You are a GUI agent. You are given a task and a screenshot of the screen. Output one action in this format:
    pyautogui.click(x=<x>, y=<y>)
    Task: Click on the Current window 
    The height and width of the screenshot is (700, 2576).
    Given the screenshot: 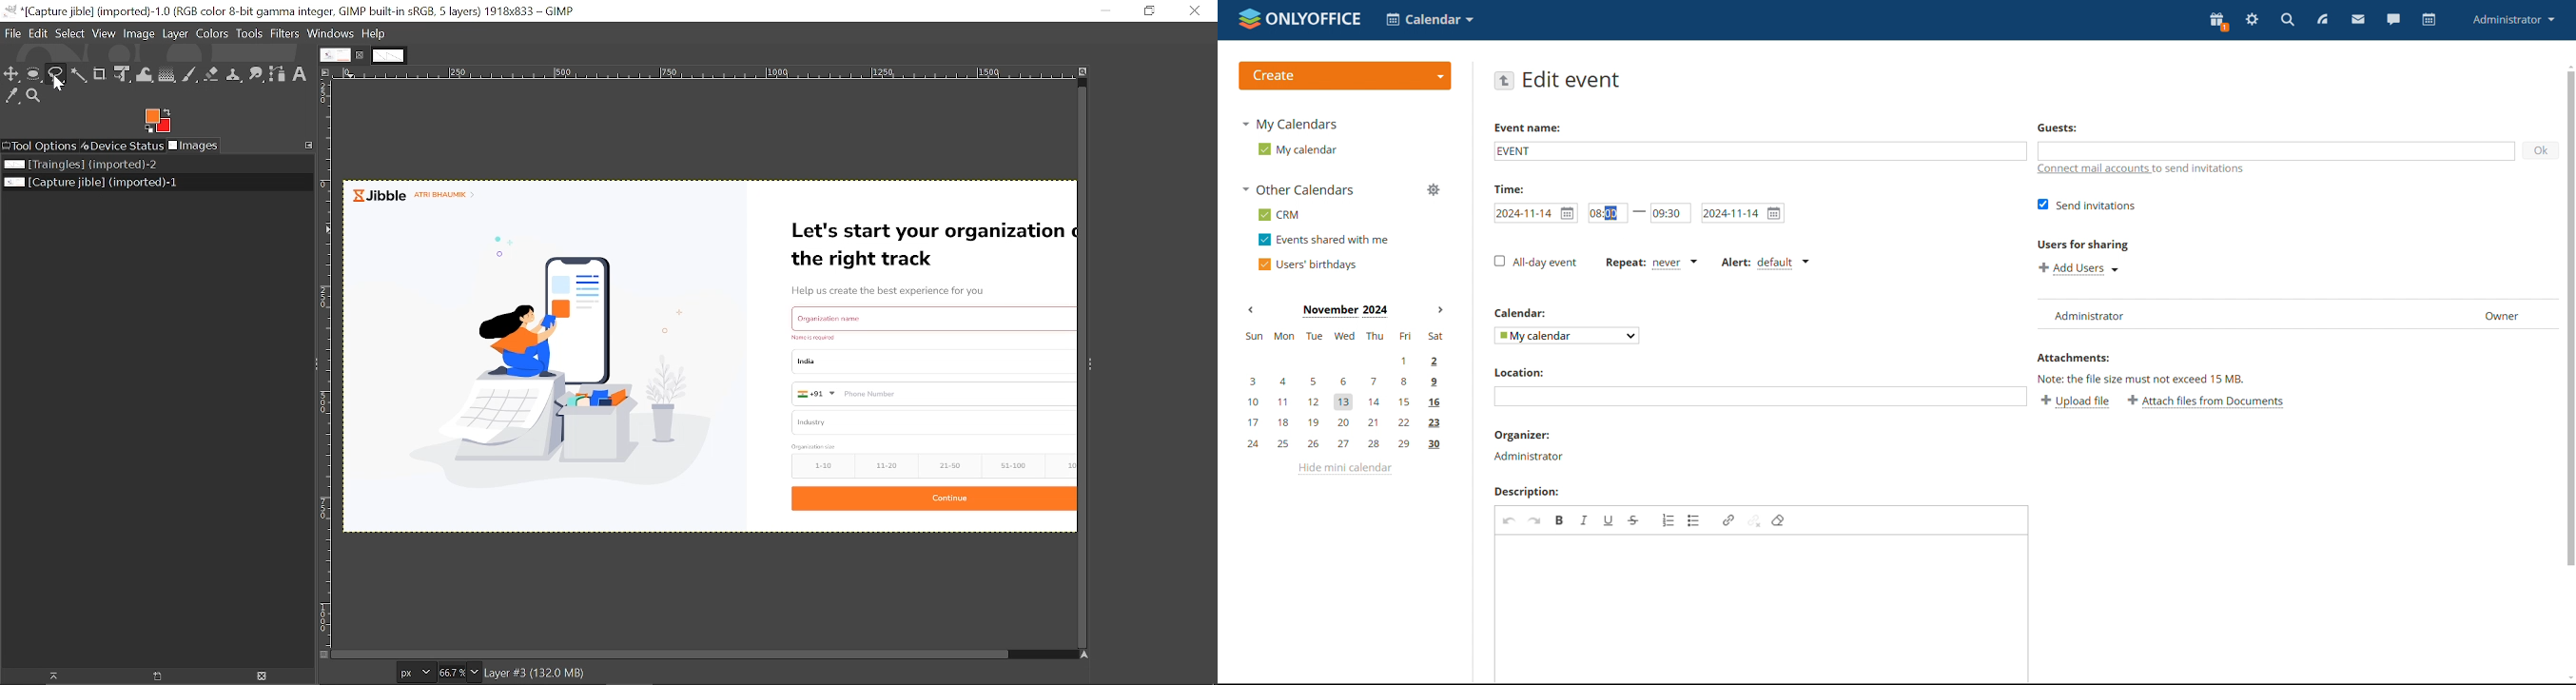 What is the action you would take?
    pyautogui.click(x=295, y=11)
    